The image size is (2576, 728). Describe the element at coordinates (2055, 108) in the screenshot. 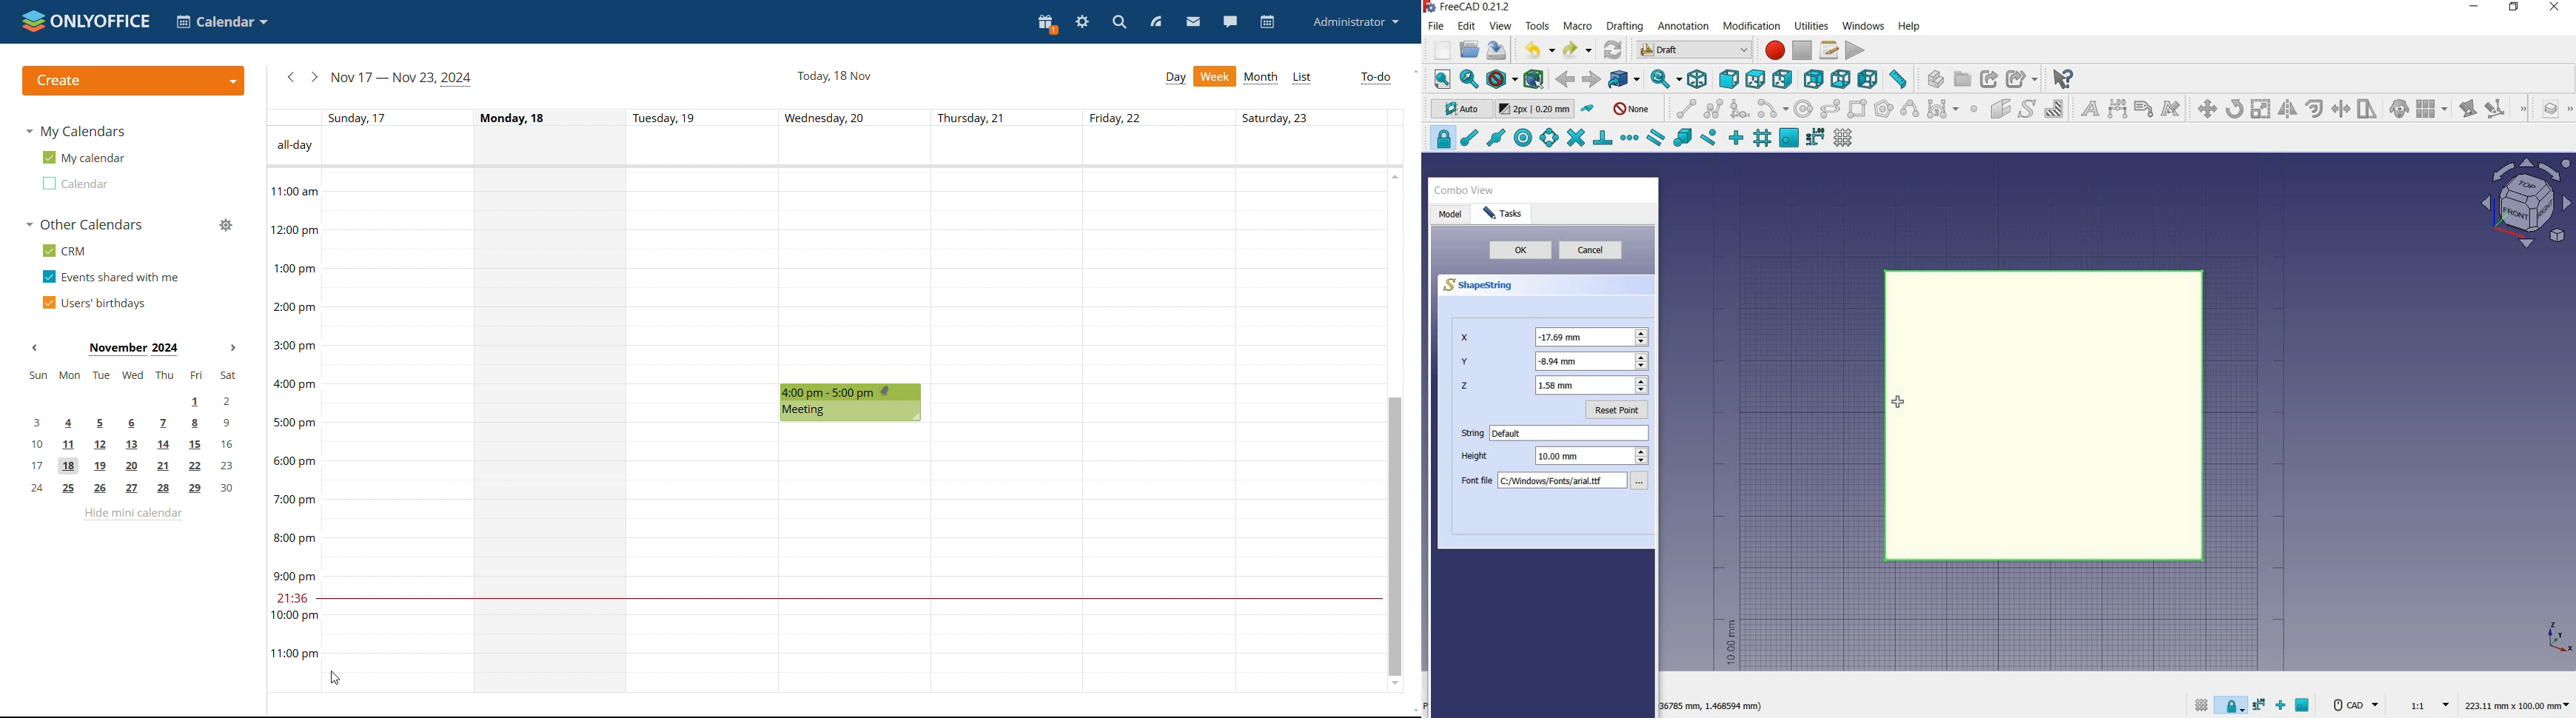

I see `hatch` at that location.